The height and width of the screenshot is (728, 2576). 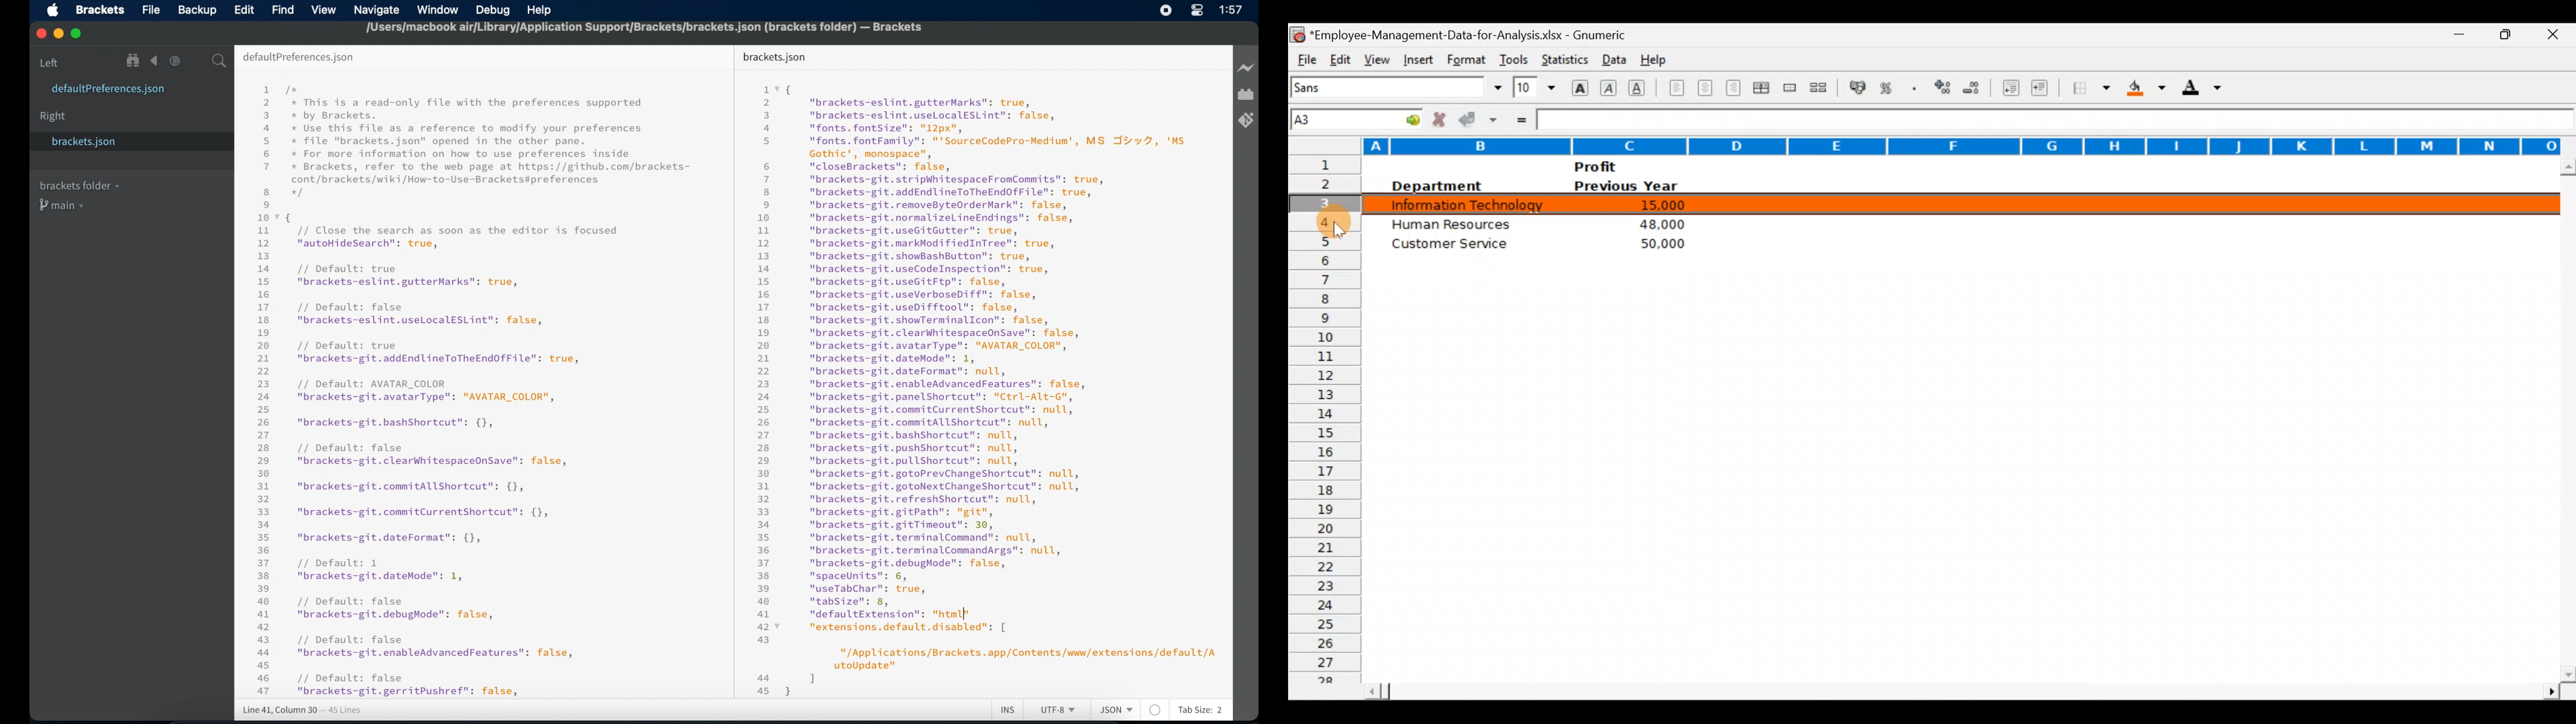 What do you see at coordinates (101, 142) in the screenshot?
I see `brackets.json` at bounding box center [101, 142].